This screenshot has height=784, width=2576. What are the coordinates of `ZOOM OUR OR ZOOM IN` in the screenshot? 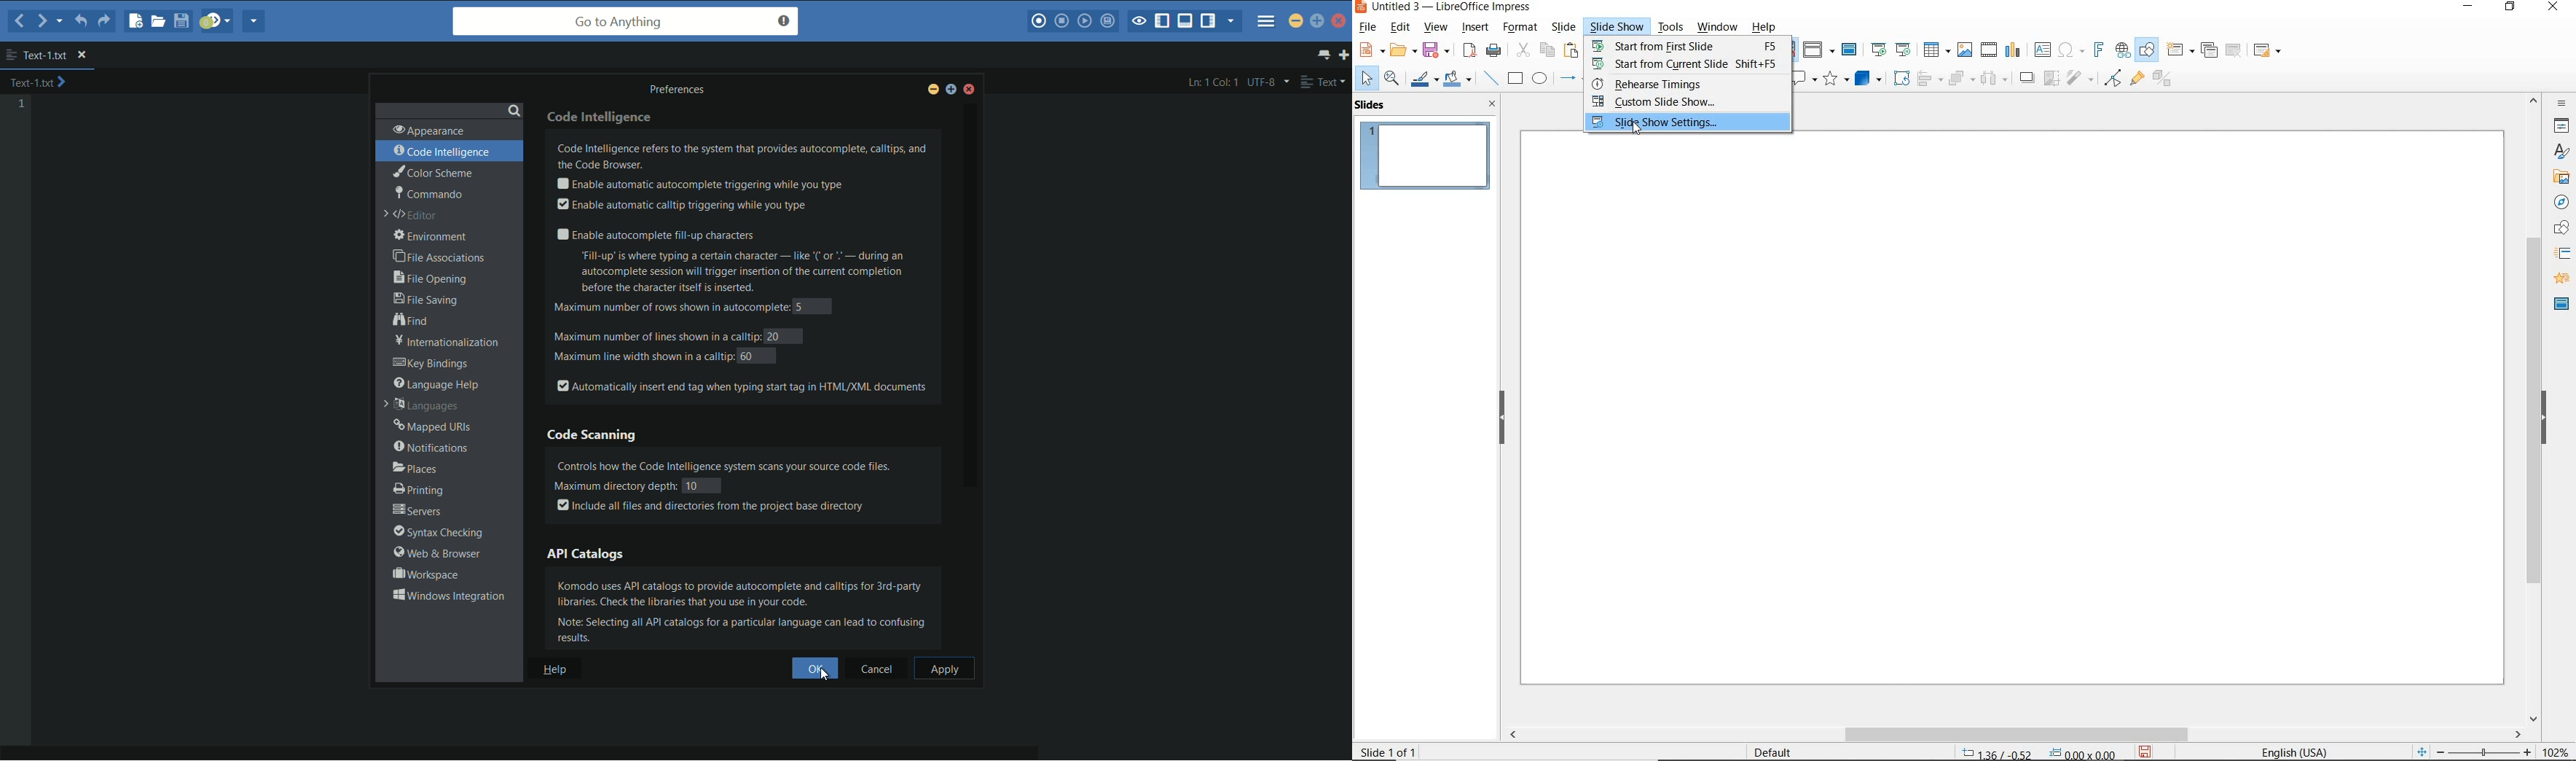 It's located at (2472, 750).